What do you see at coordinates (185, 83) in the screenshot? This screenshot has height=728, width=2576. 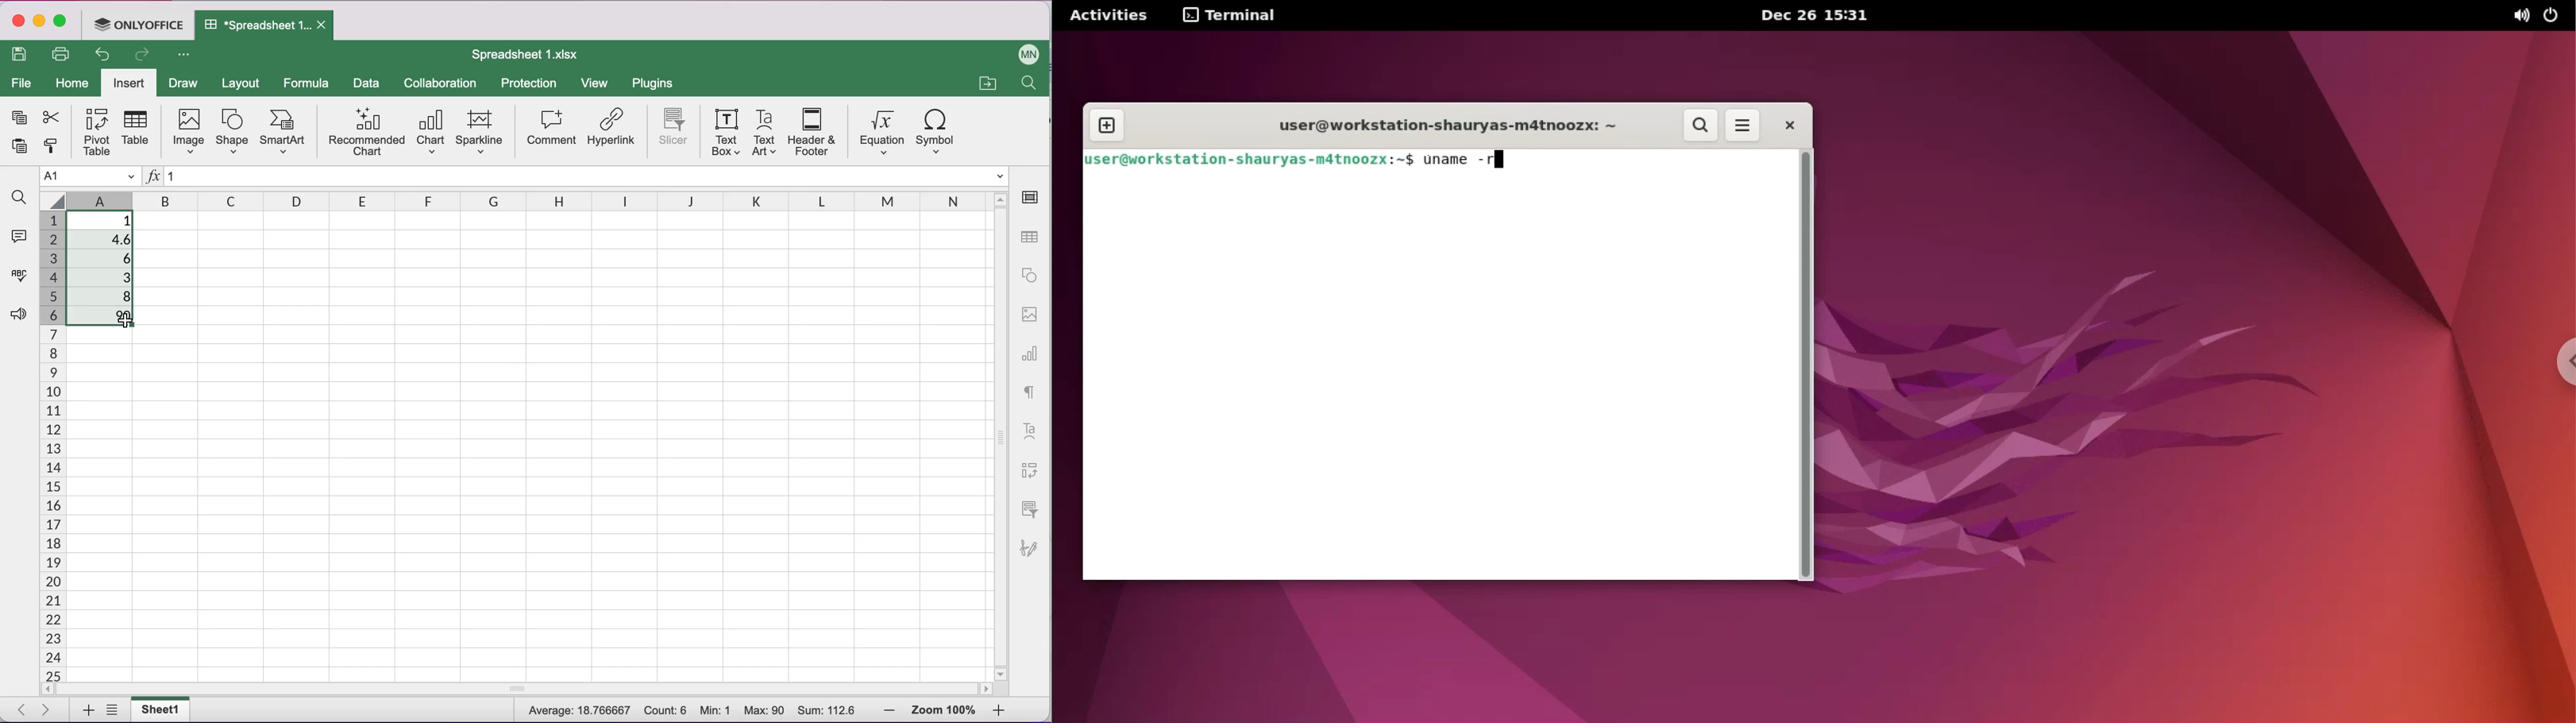 I see `draw` at bounding box center [185, 83].